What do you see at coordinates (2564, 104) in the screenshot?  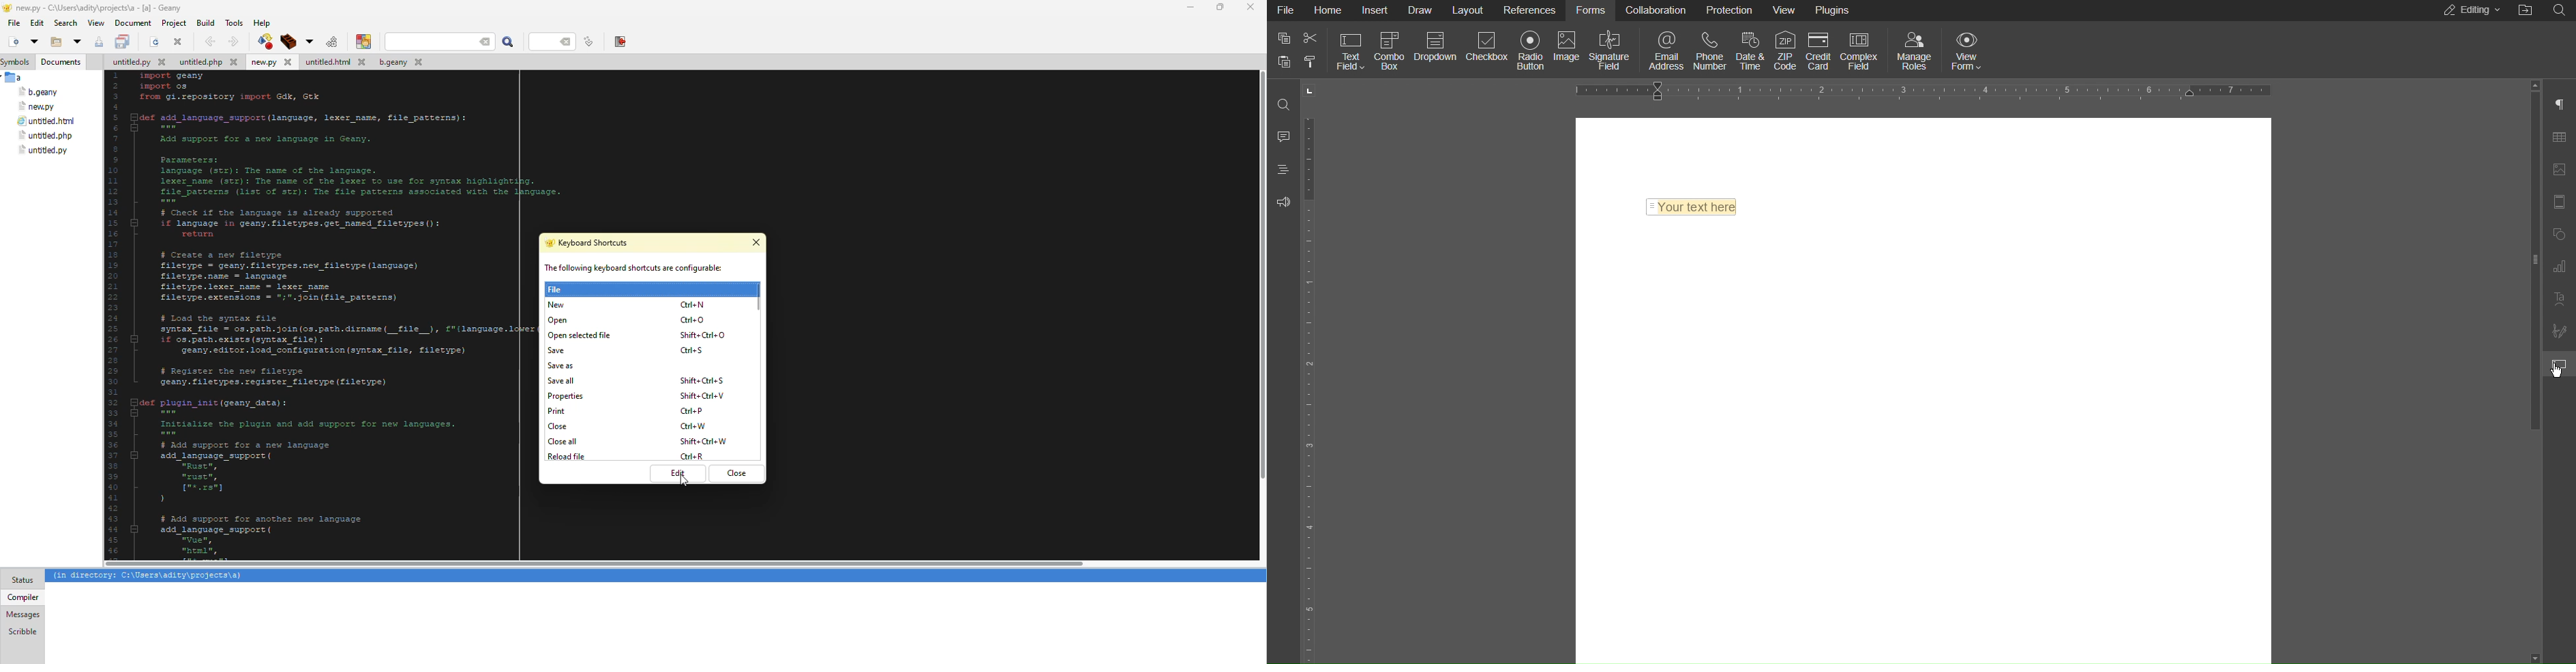 I see `Paragraph Settings` at bounding box center [2564, 104].